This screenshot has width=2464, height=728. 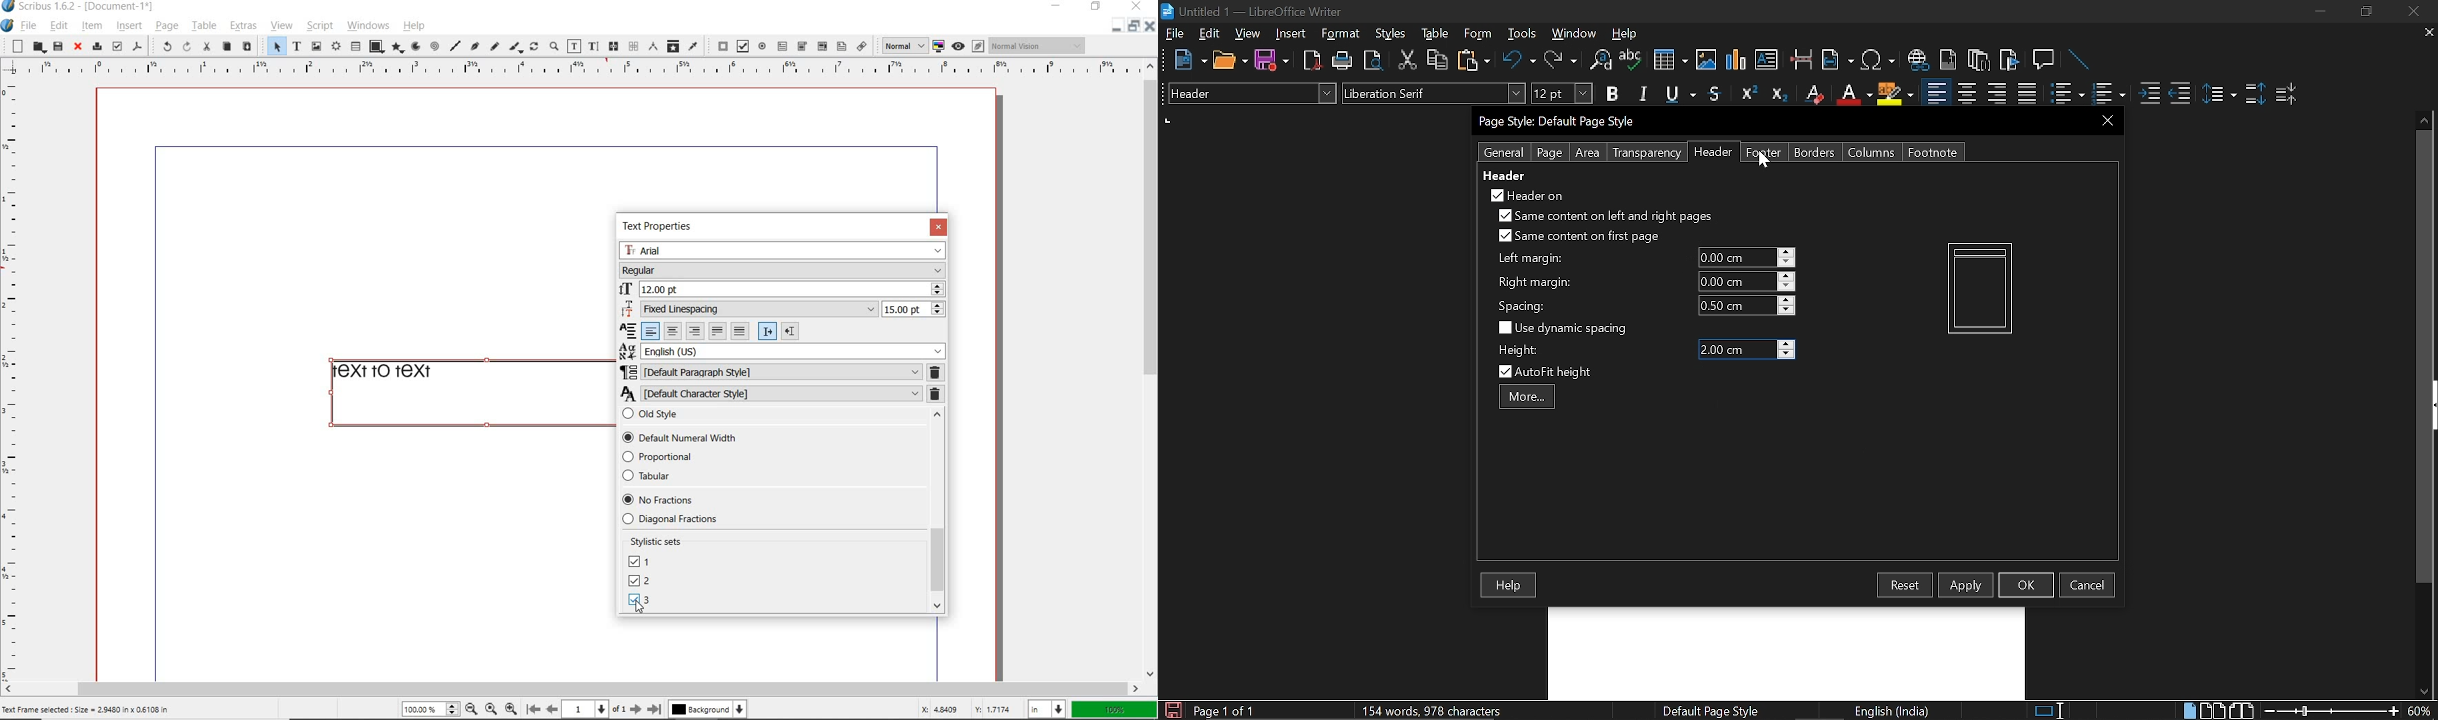 I want to click on close, so click(x=76, y=47).